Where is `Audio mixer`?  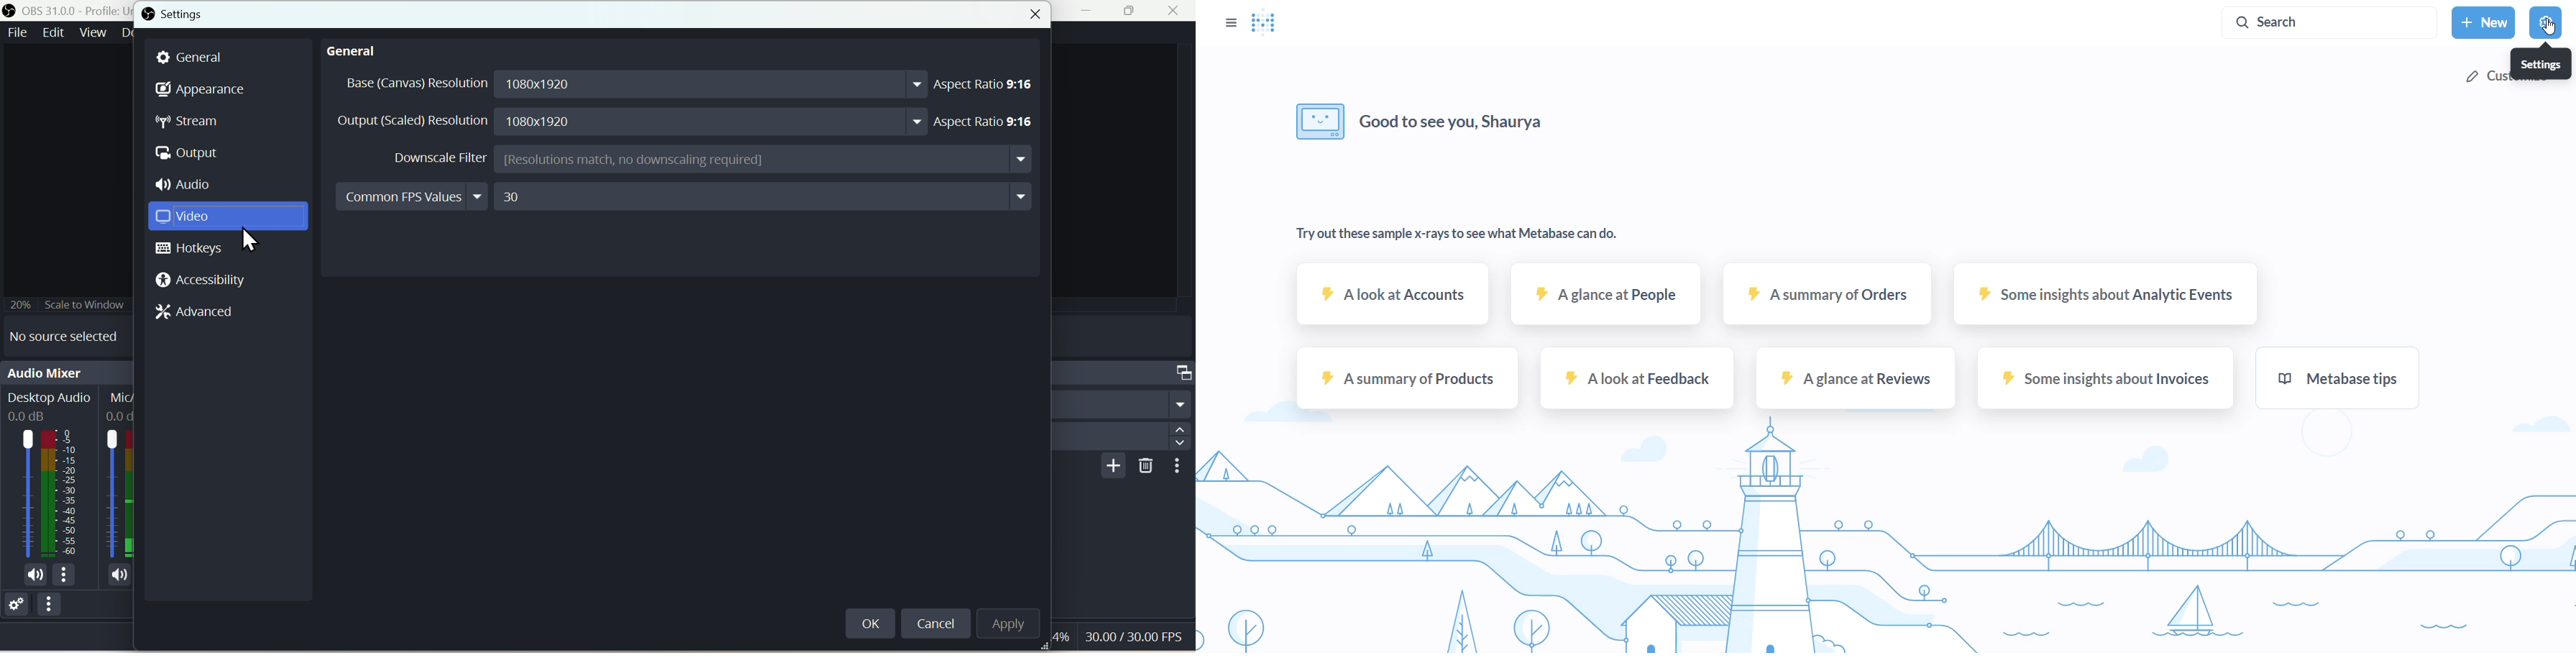
Audio mixer is located at coordinates (67, 371).